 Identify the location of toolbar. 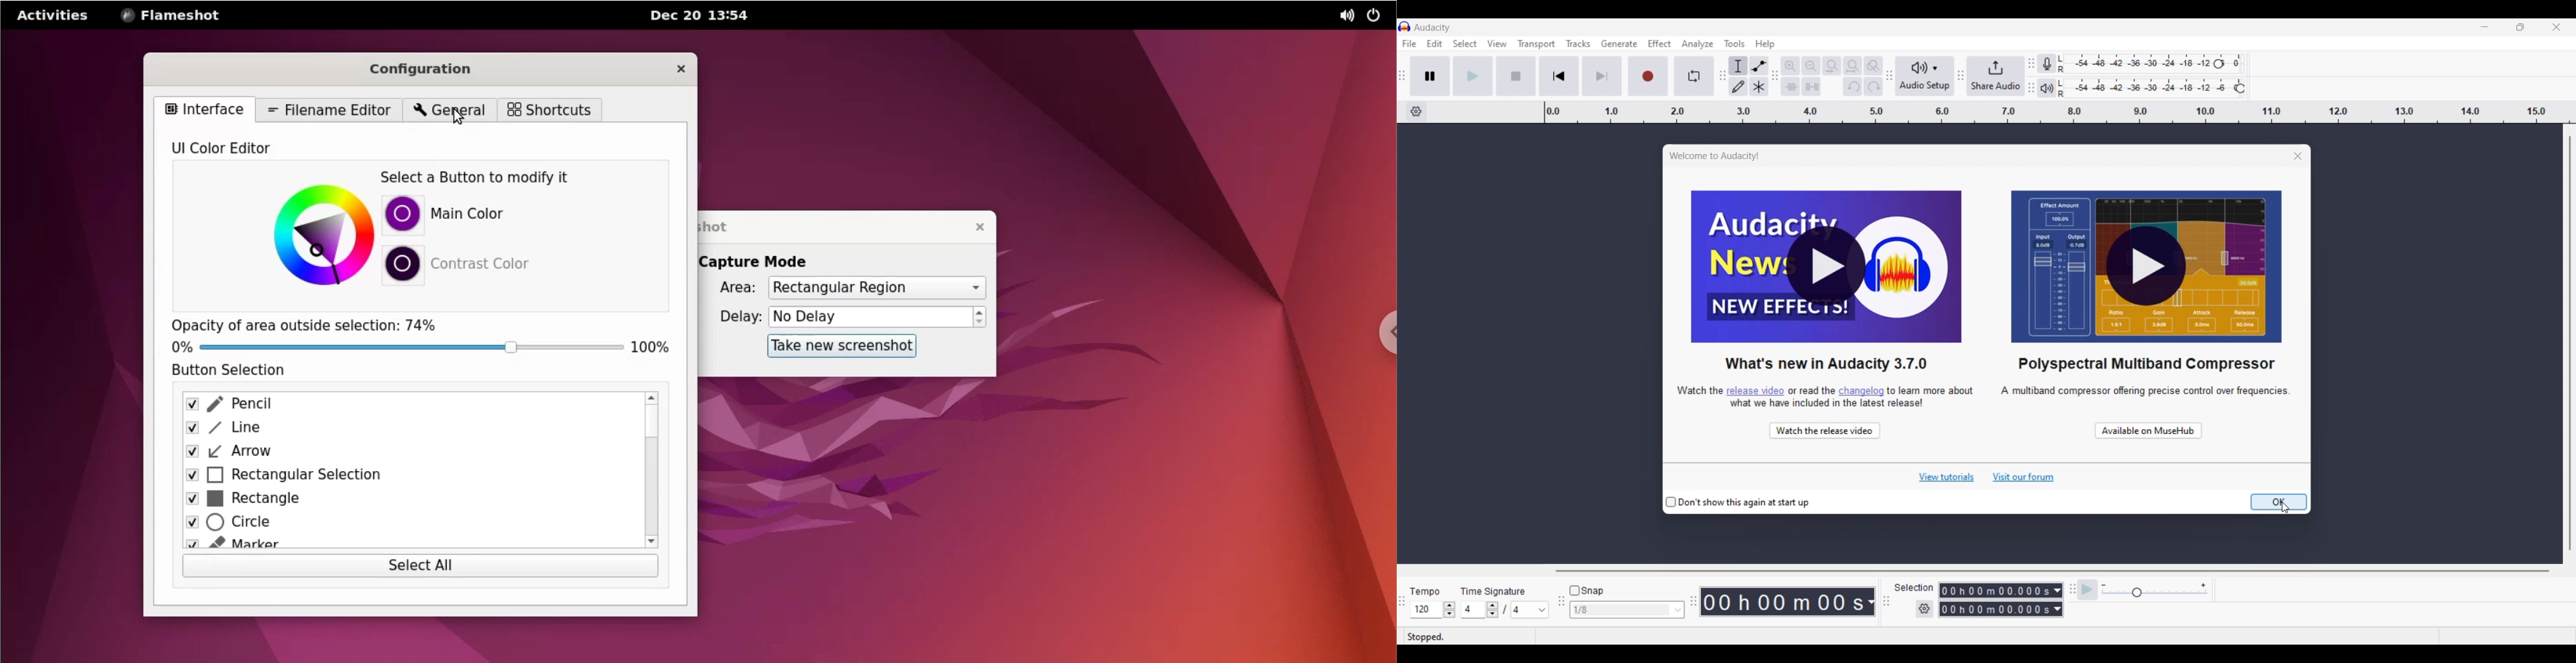
(1404, 74).